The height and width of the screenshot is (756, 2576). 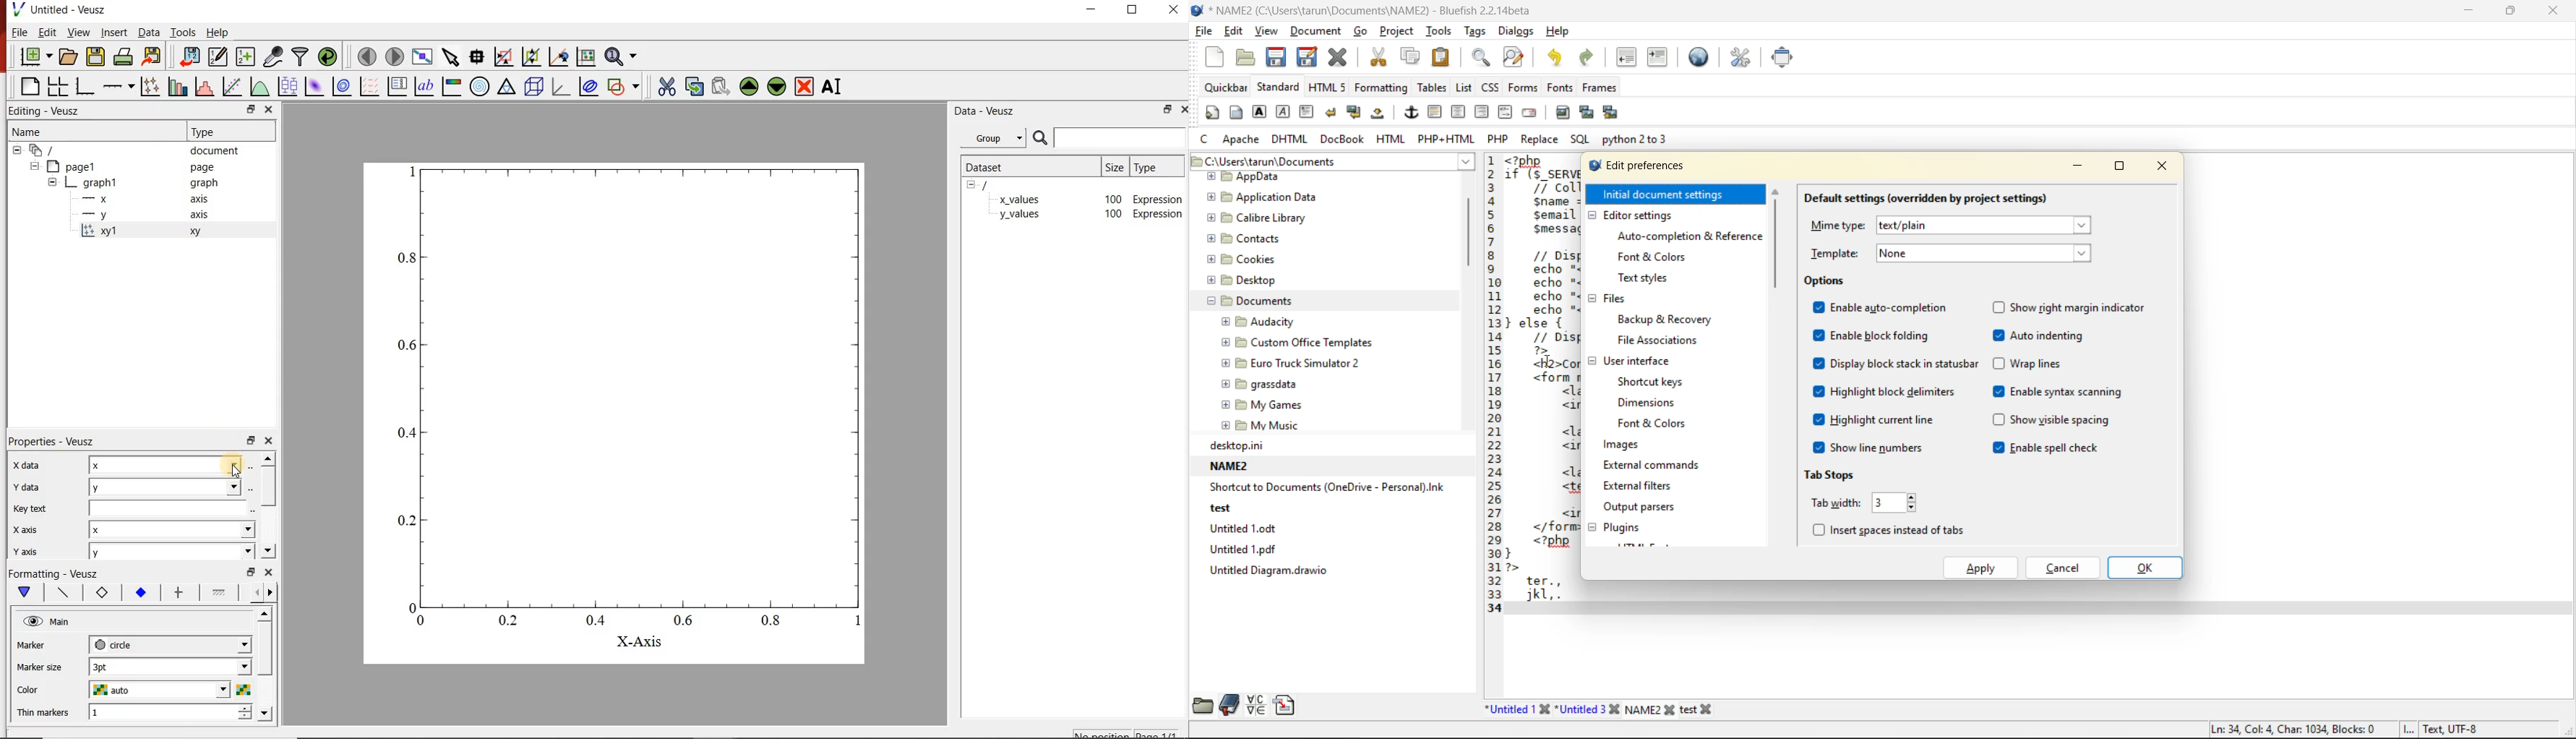 I want to click on axis, so click(x=199, y=215).